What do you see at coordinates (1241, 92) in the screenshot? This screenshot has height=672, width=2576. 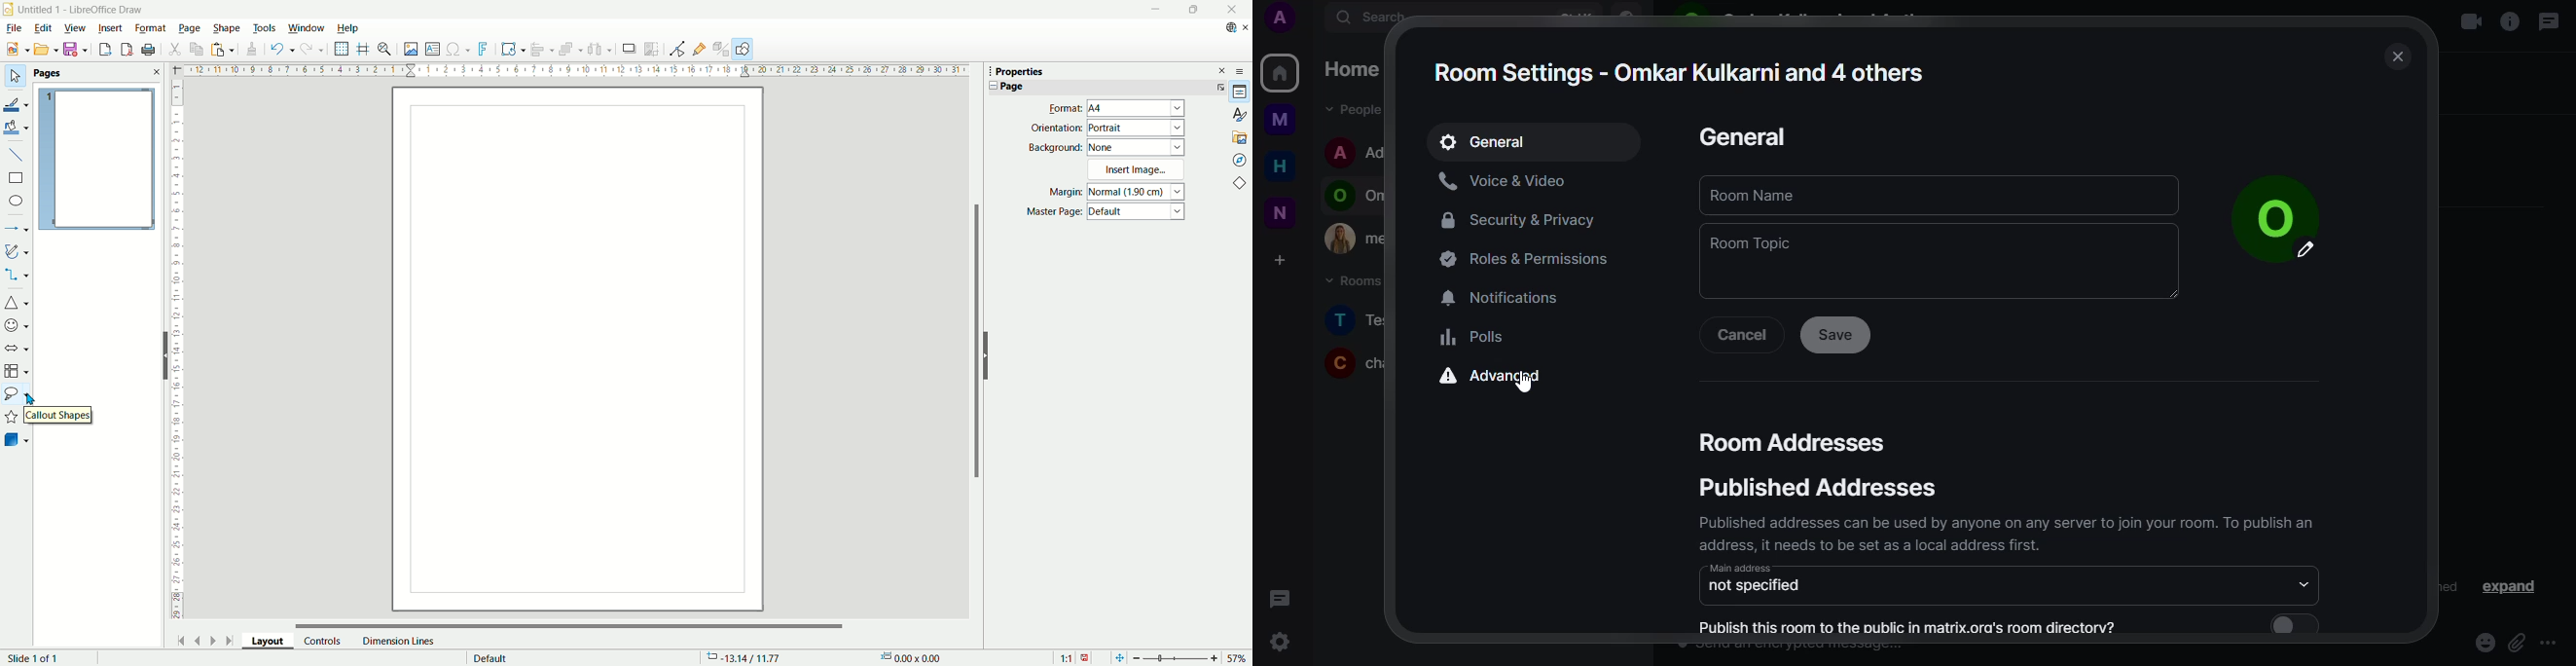 I see `Properties` at bounding box center [1241, 92].